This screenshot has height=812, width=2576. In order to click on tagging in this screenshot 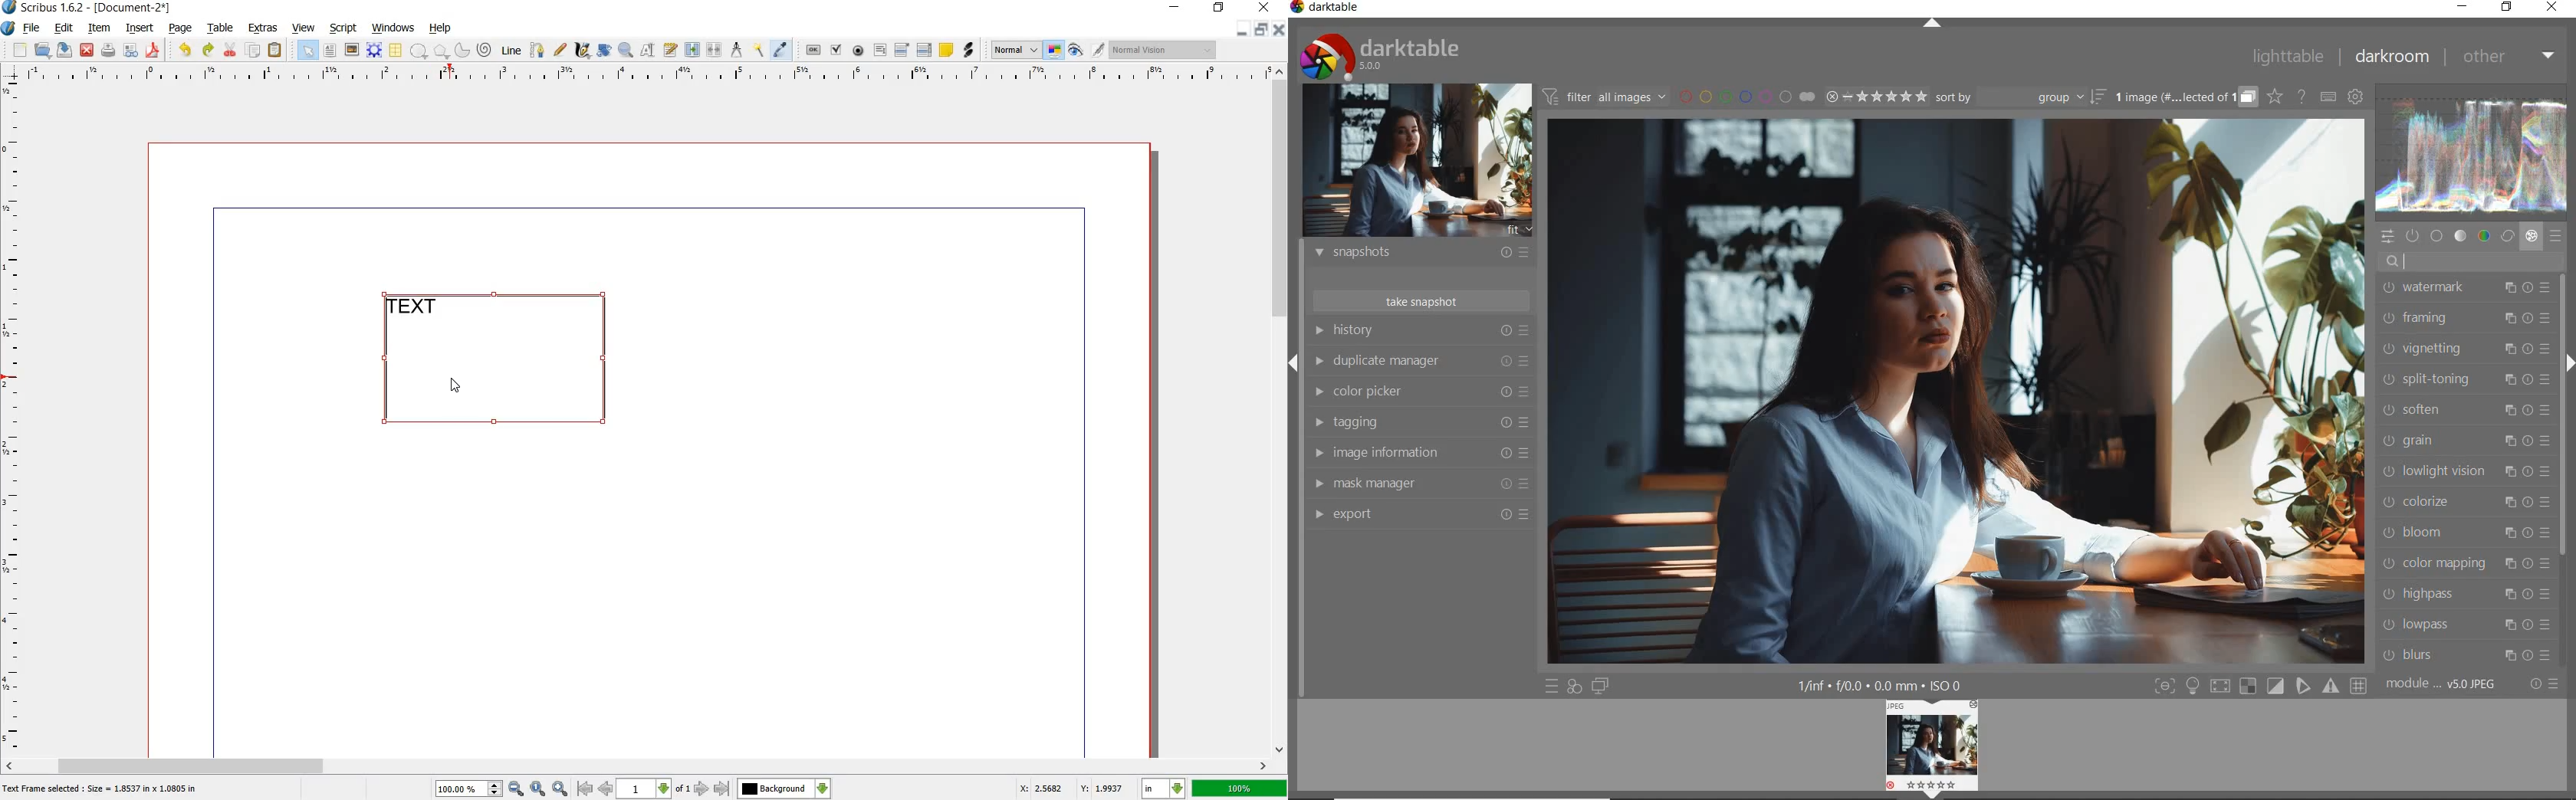, I will do `click(1418, 421)`.